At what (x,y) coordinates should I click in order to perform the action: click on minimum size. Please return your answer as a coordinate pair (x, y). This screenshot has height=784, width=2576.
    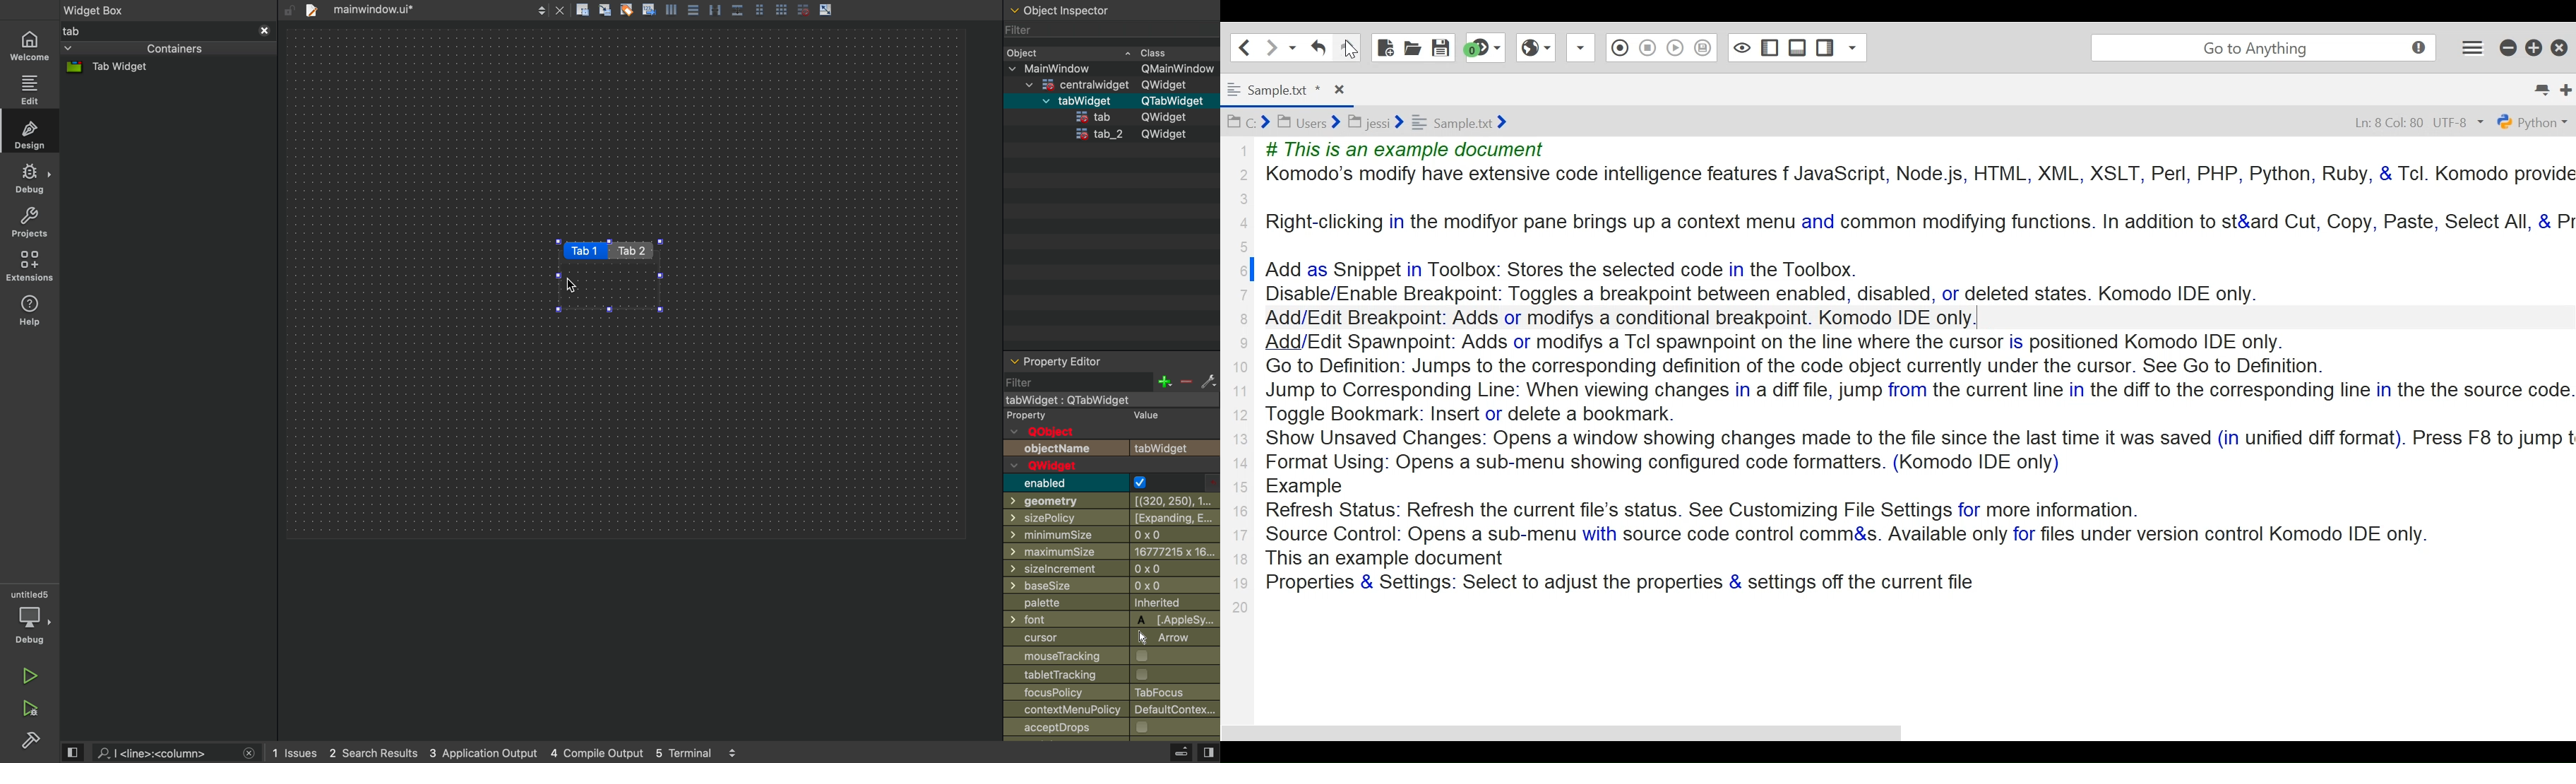
    Looking at the image, I should click on (1111, 553).